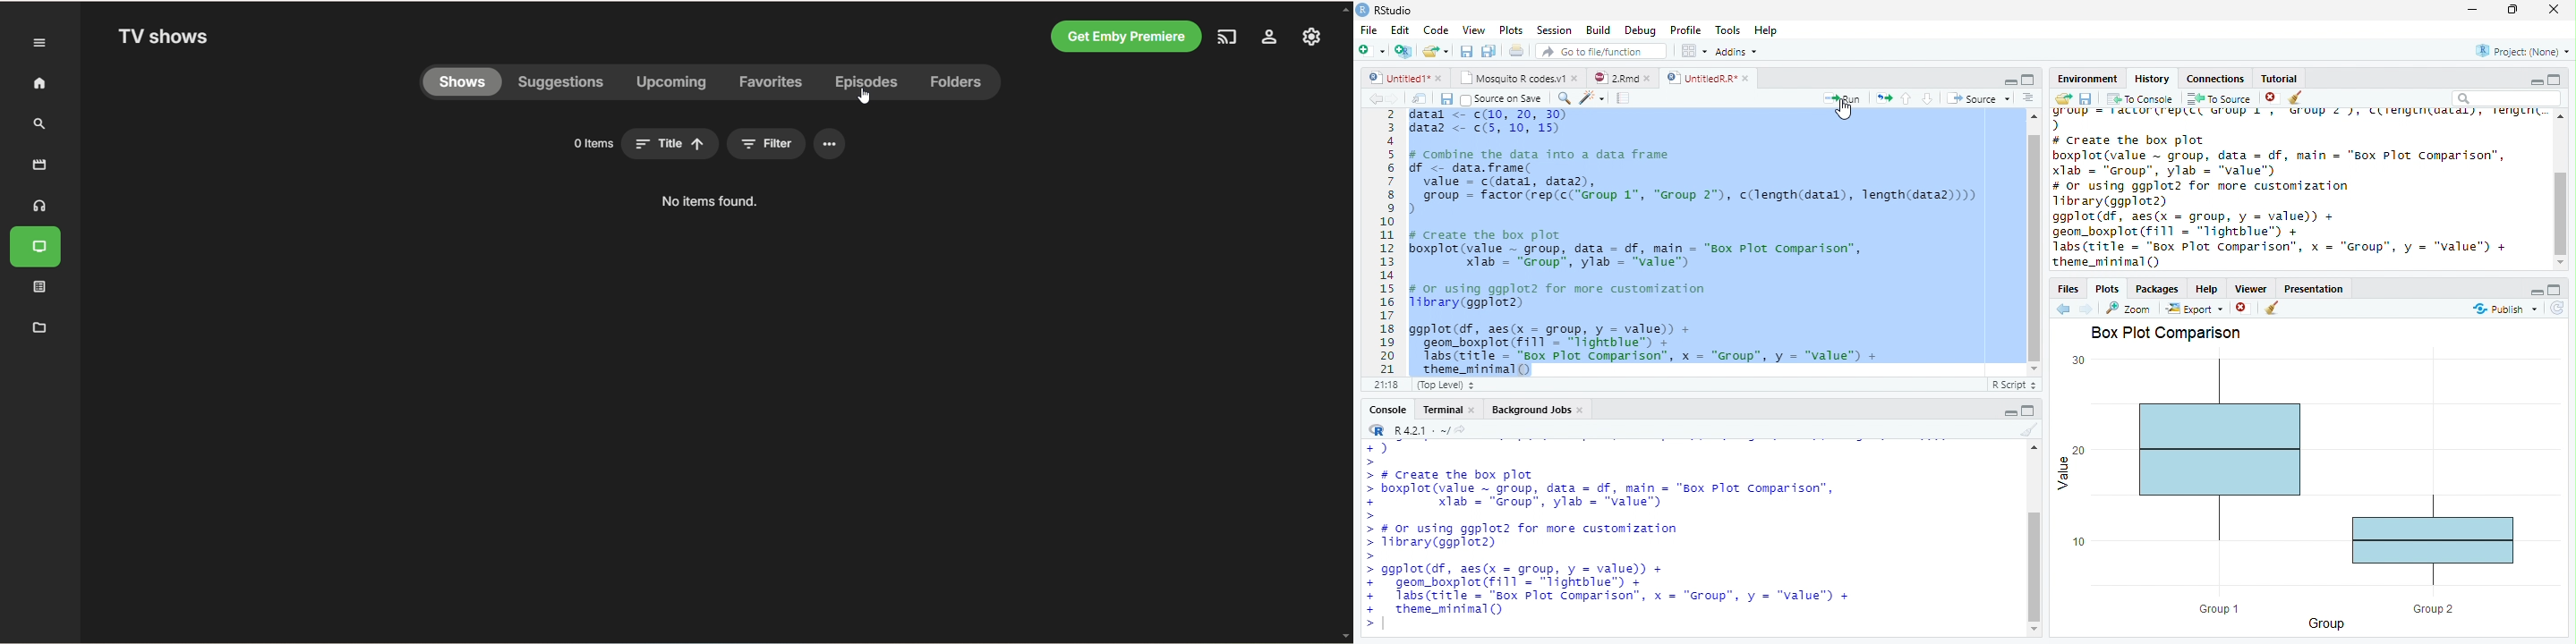 The width and height of the screenshot is (2576, 644). Describe the element at coordinates (2088, 79) in the screenshot. I see `Environment` at that location.